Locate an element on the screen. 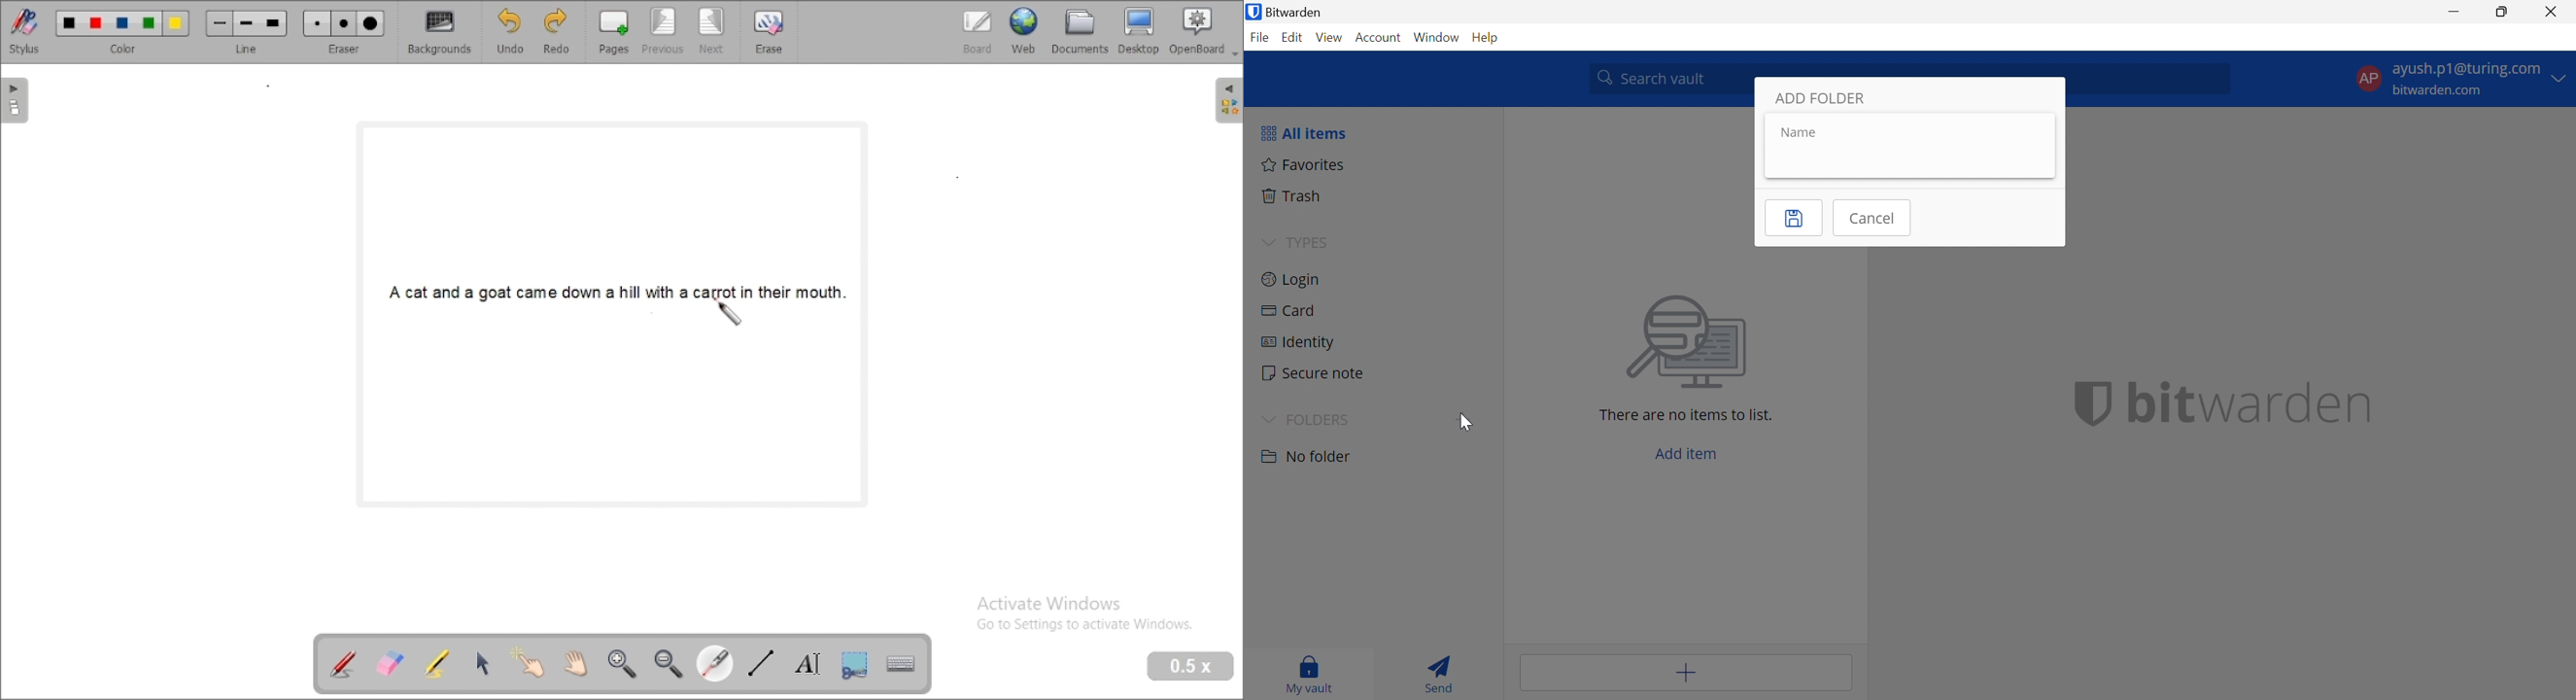 The height and width of the screenshot is (700, 2576). image is located at coordinates (1684, 343).